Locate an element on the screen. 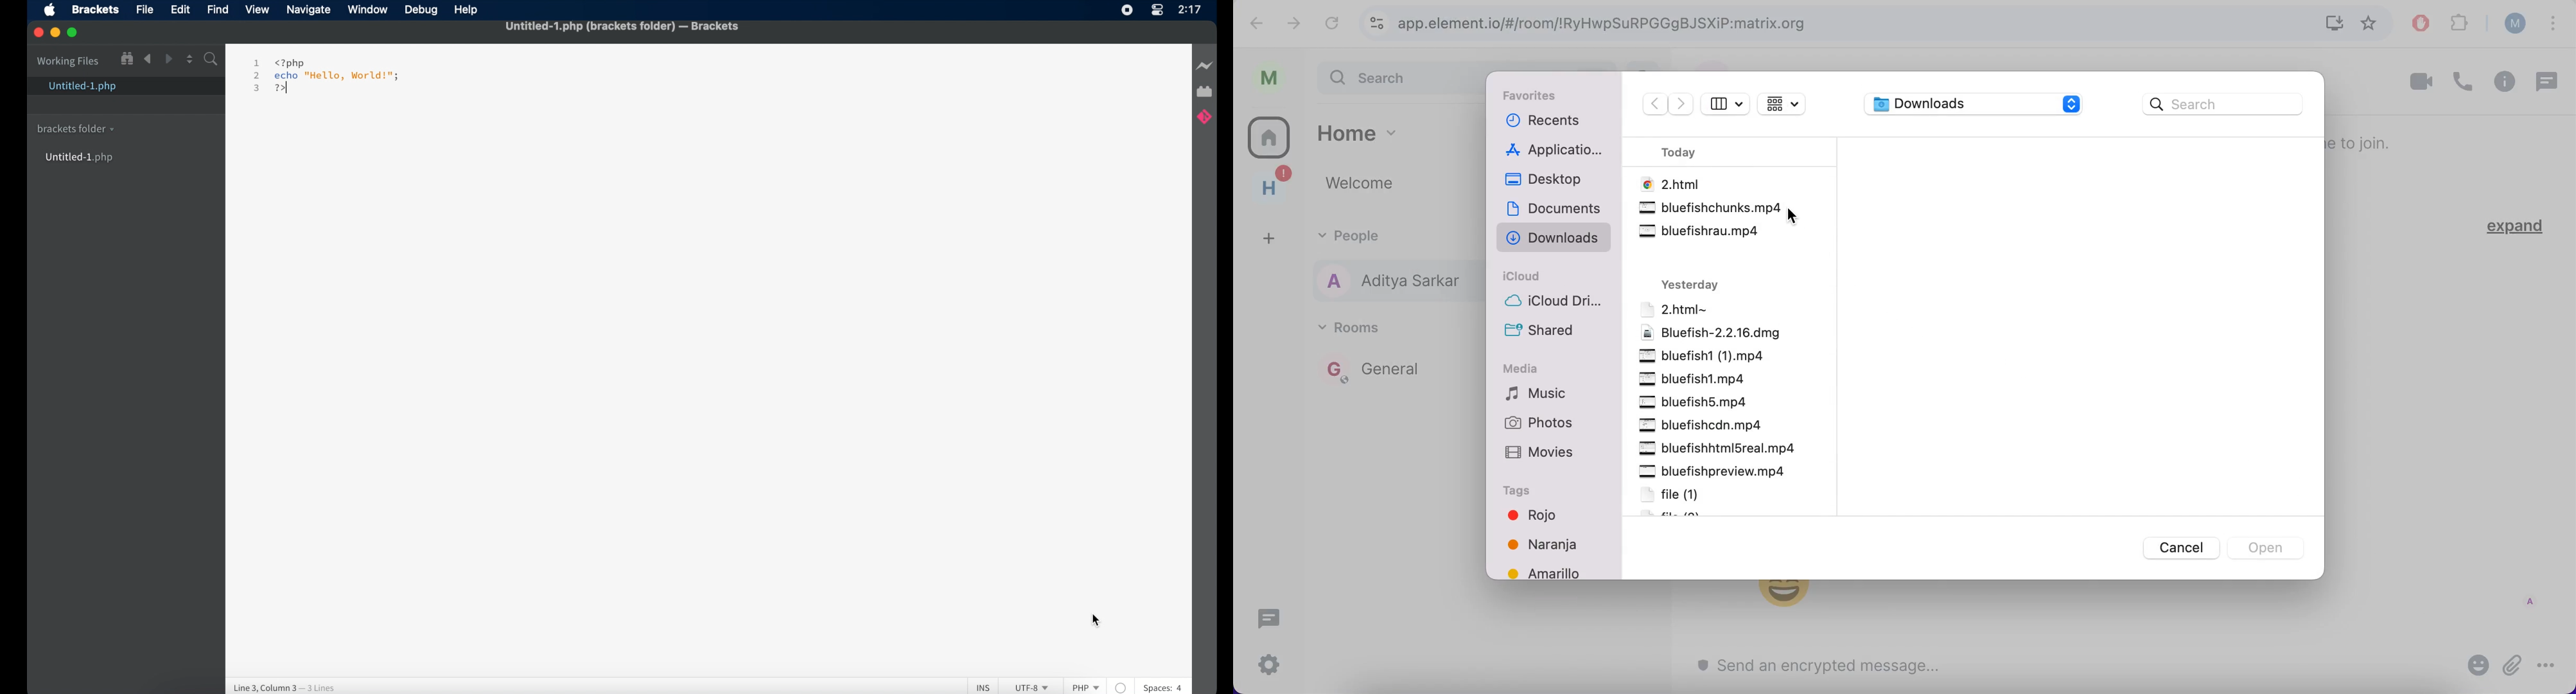 The height and width of the screenshot is (700, 2576). reload current page is located at coordinates (1335, 22).